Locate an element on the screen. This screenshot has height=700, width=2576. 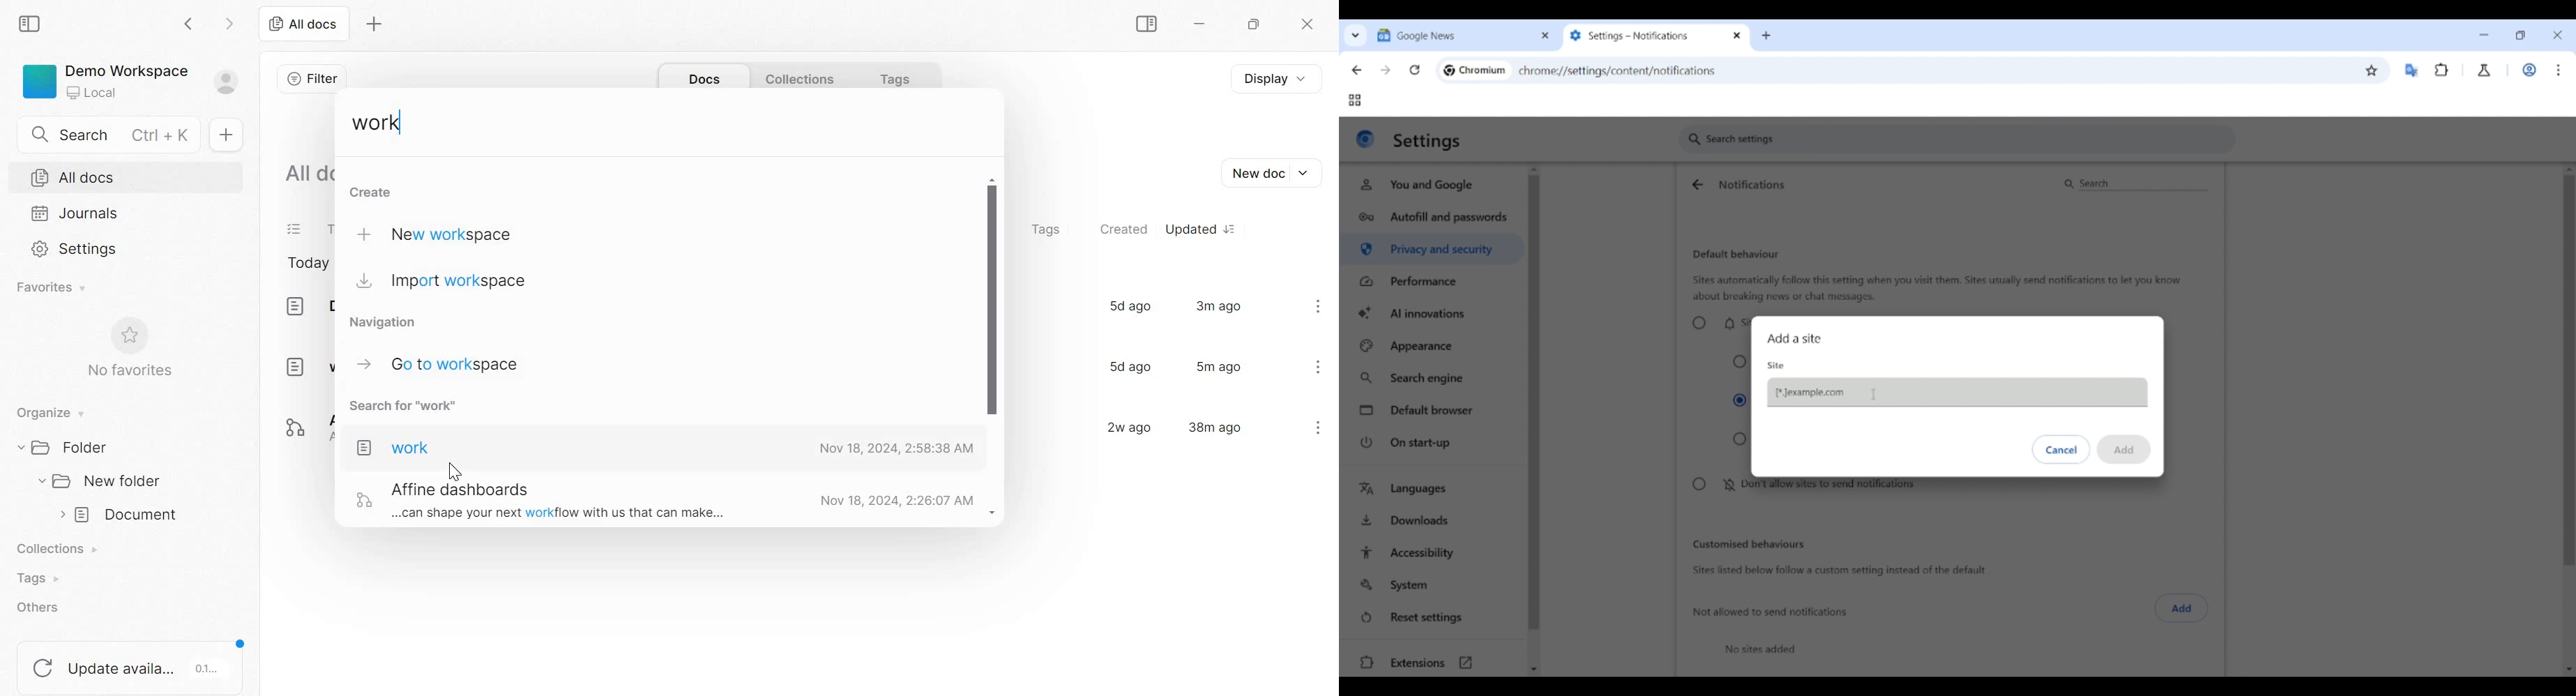
Privacy and security highlighted is located at coordinates (1430, 251).